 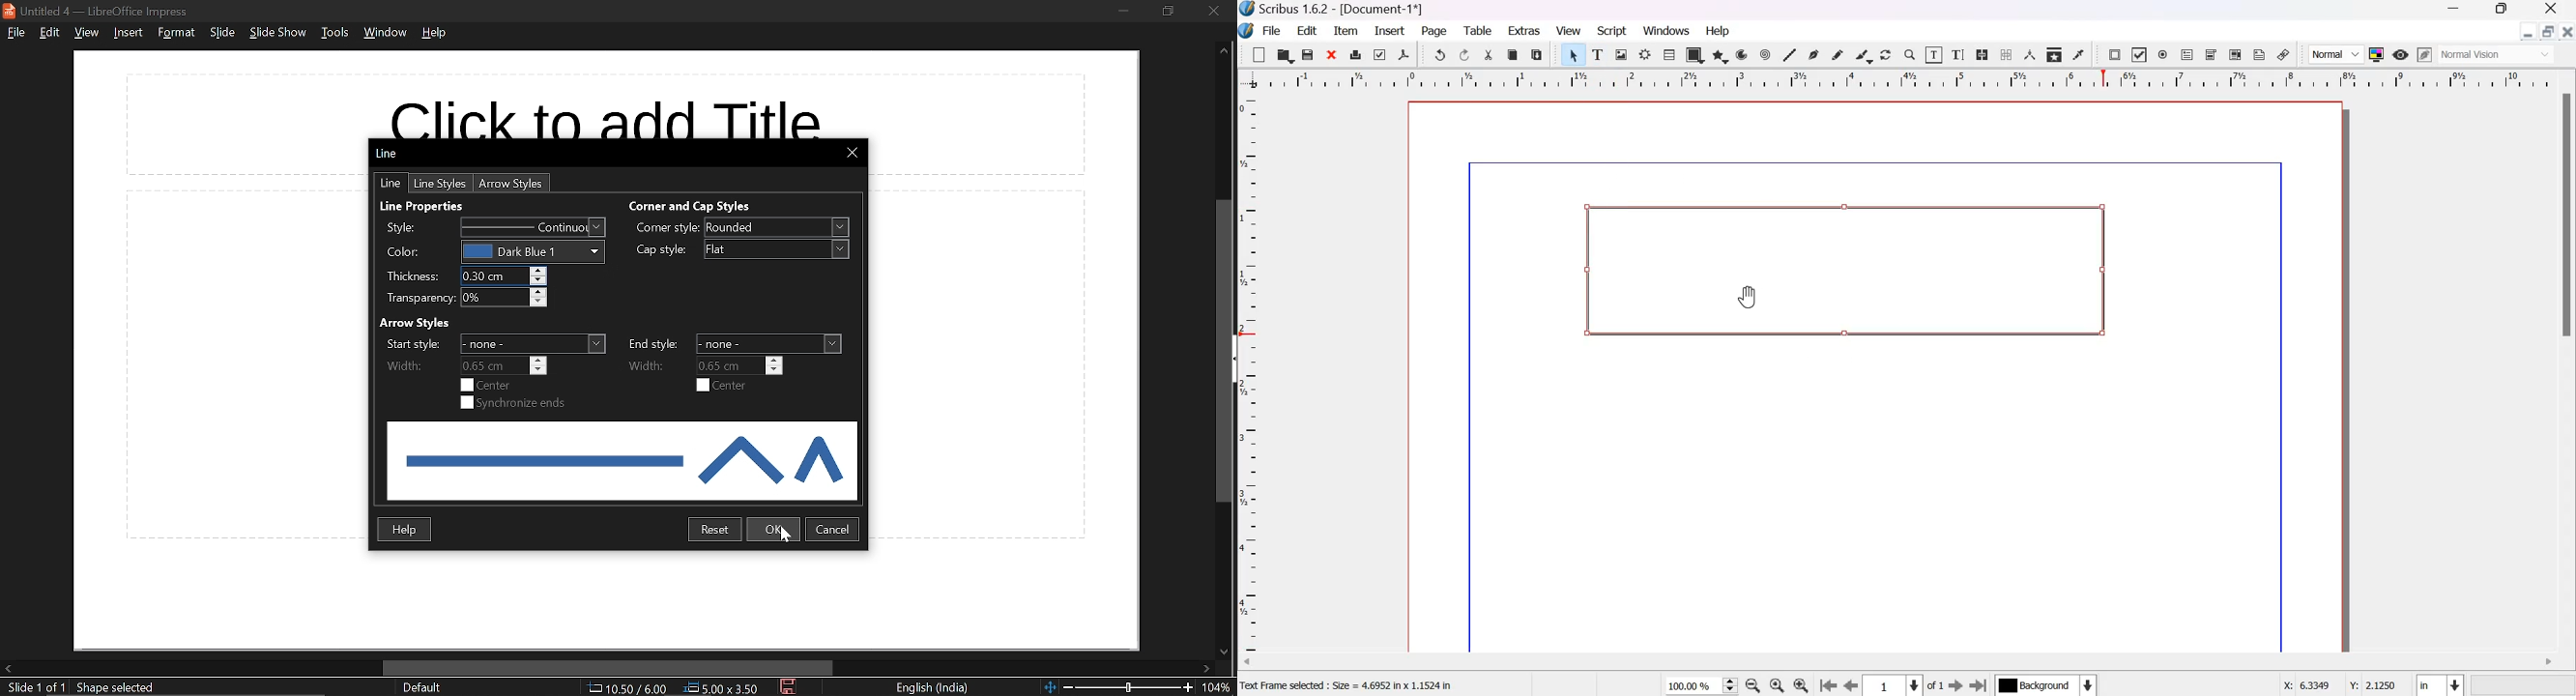 I want to click on arc, so click(x=1742, y=54).